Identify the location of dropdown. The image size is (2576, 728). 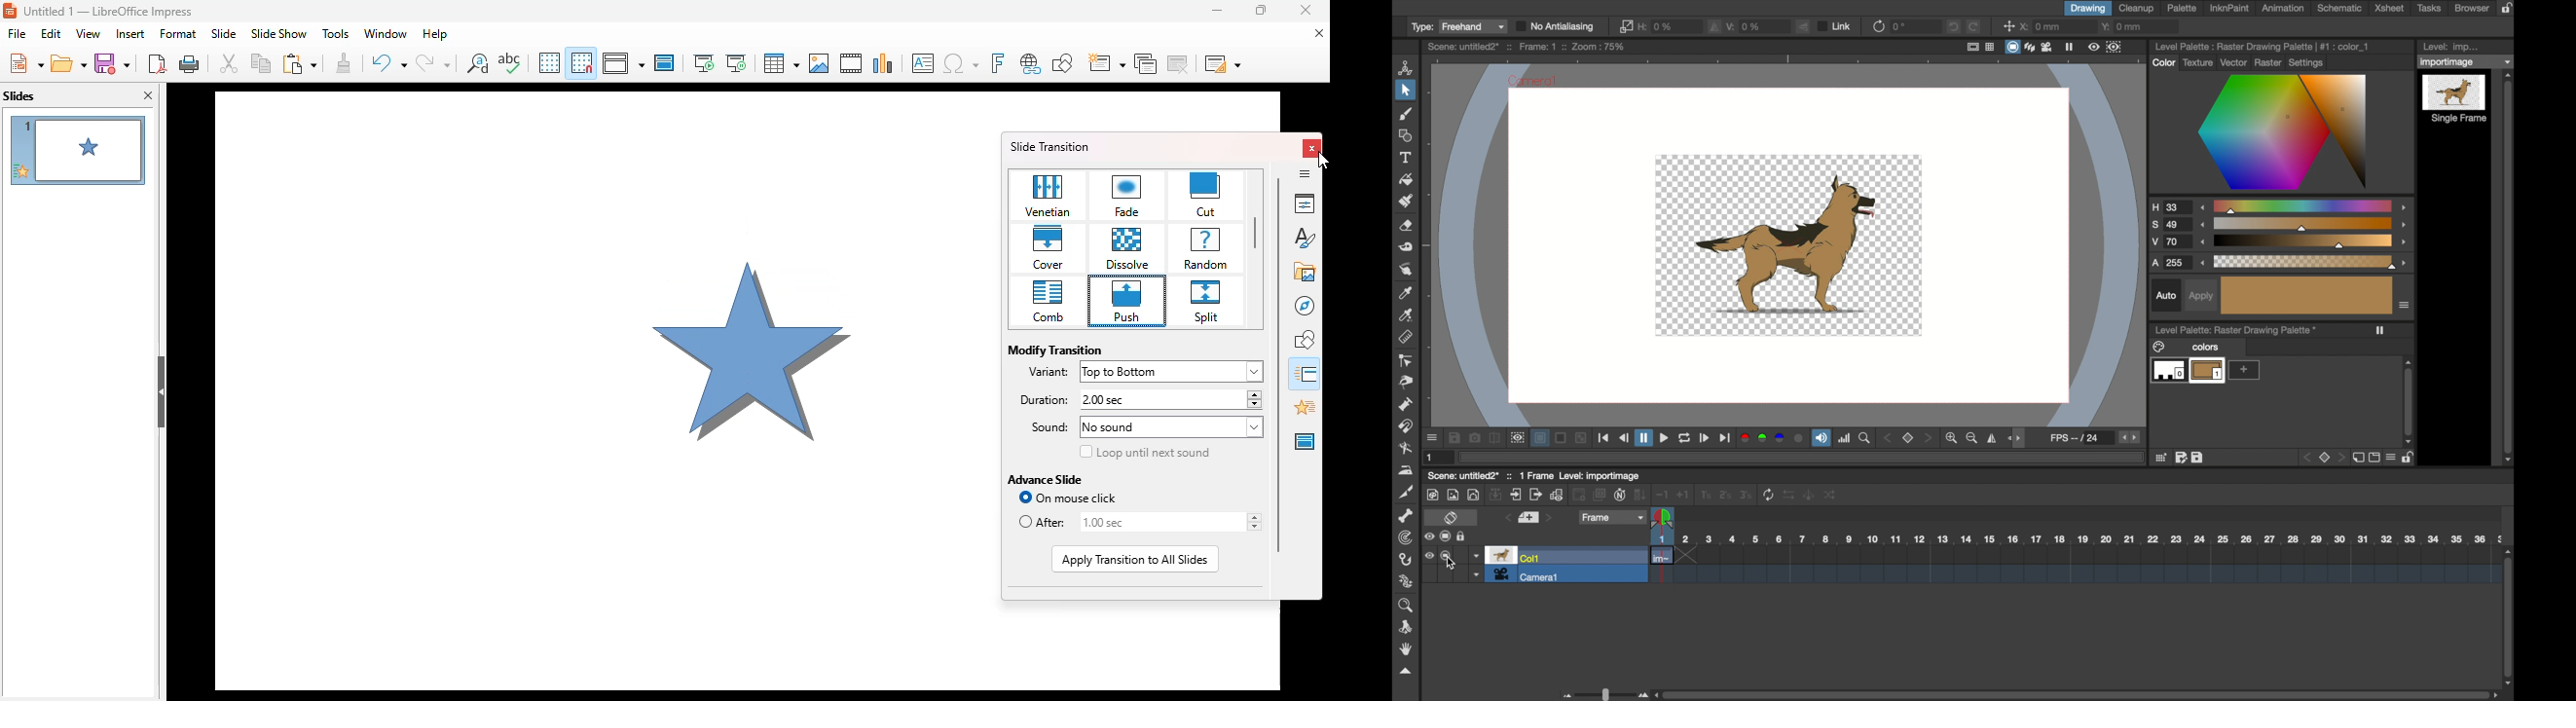
(2466, 62).